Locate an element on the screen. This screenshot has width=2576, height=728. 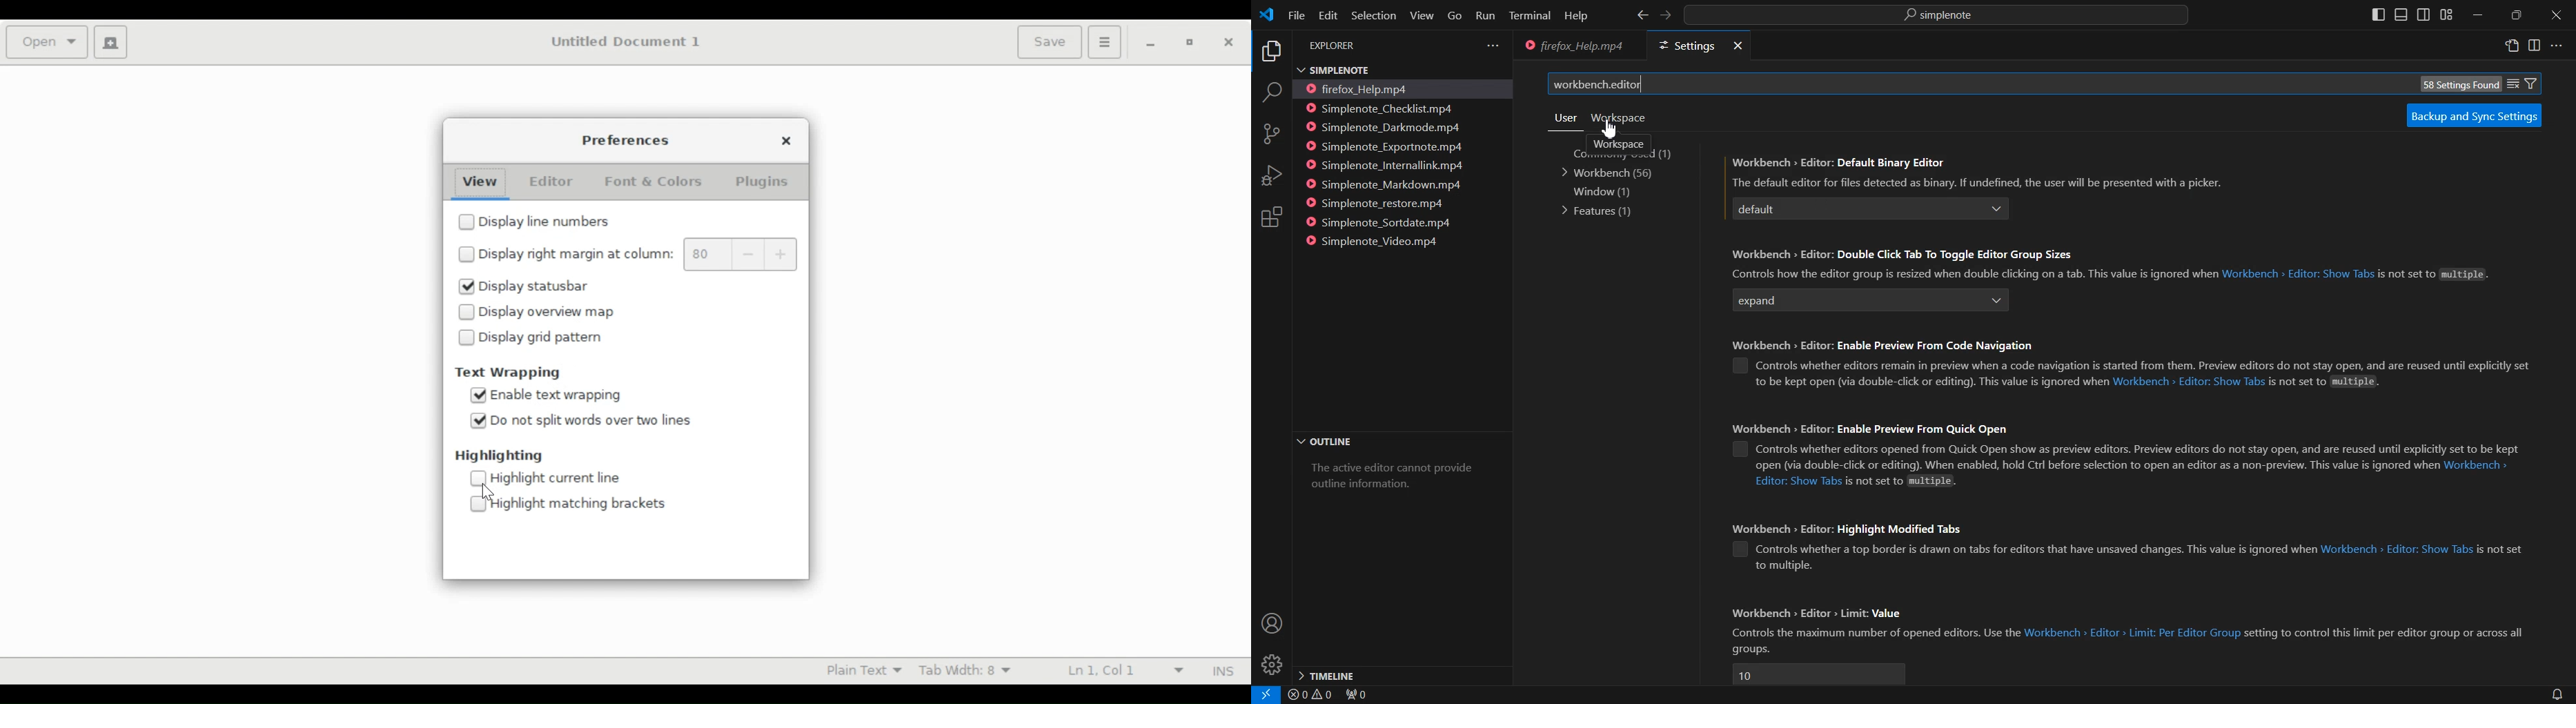
Controls the maximum number of opened editors. Use the is located at coordinates (1874, 633).